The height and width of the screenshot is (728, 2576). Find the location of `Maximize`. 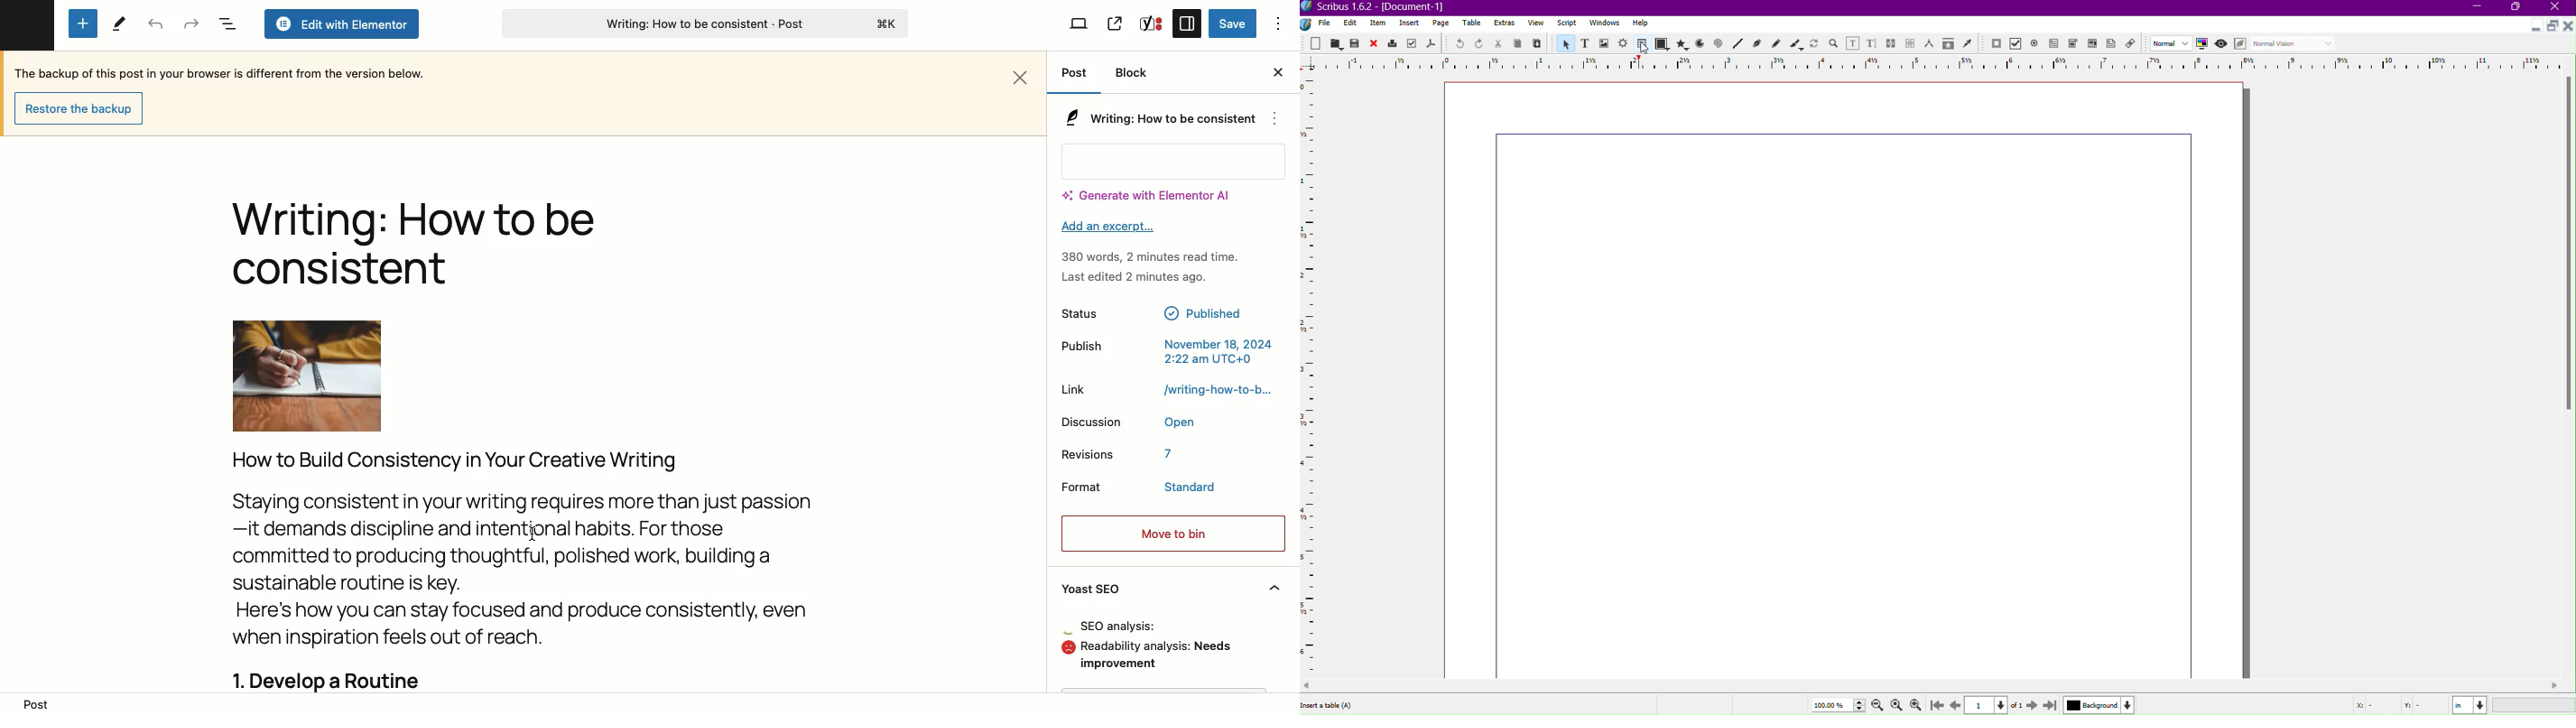

Maximize is located at coordinates (2518, 9).